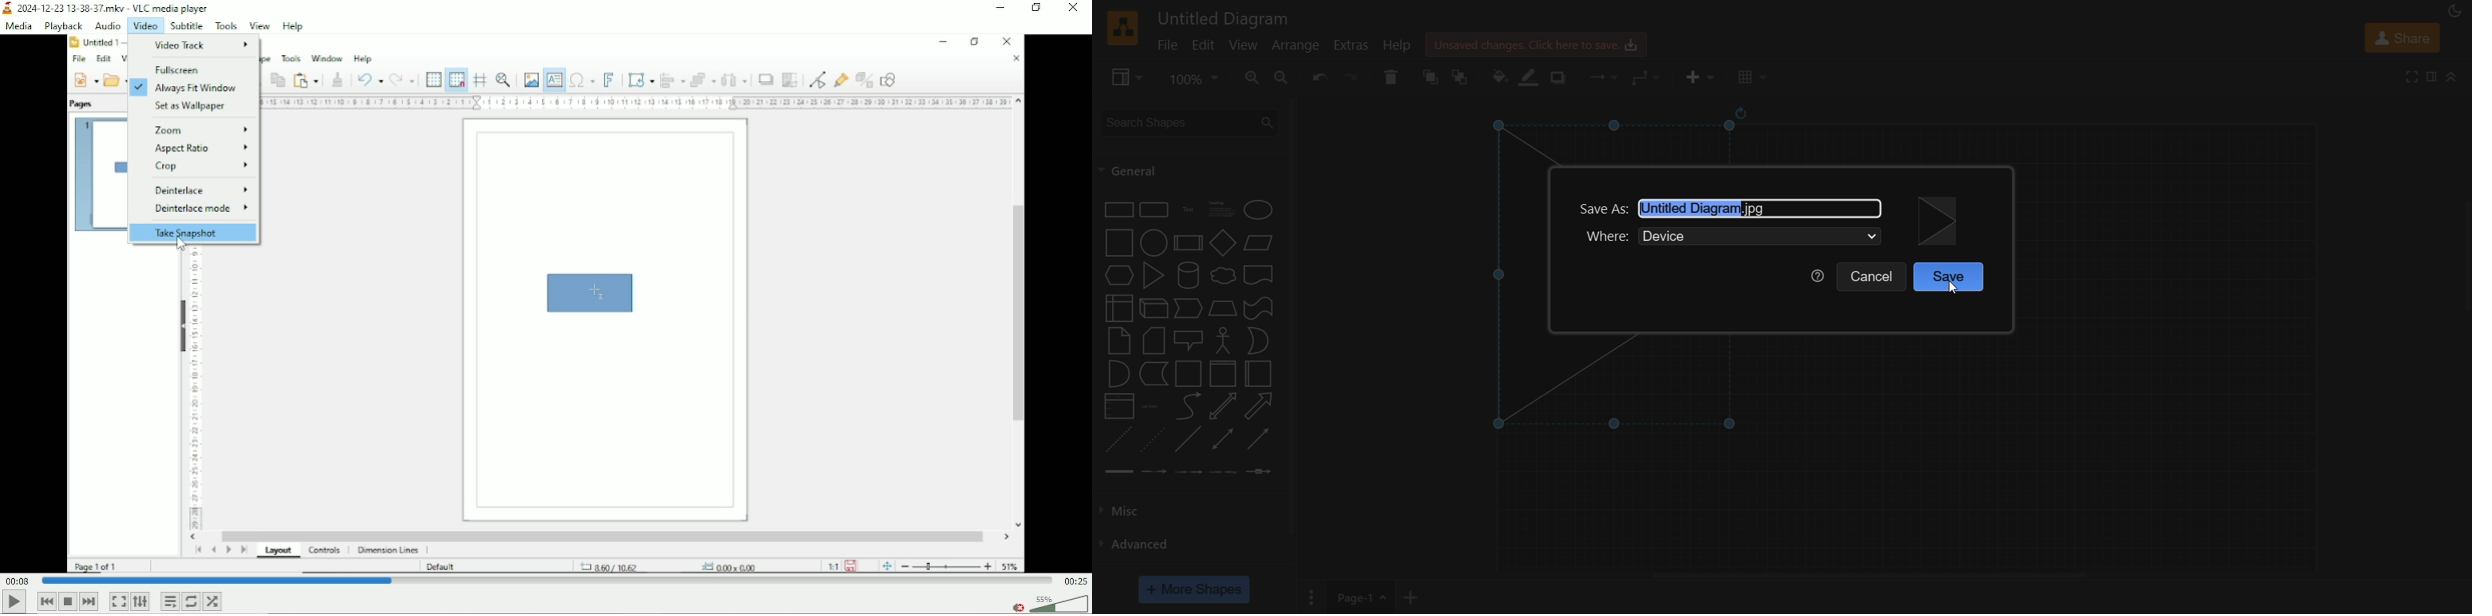 The width and height of the screenshot is (2492, 616). What do you see at coordinates (196, 107) in the screenshot?
I see `Set as wallpaper` at bounding box center [196, 107].